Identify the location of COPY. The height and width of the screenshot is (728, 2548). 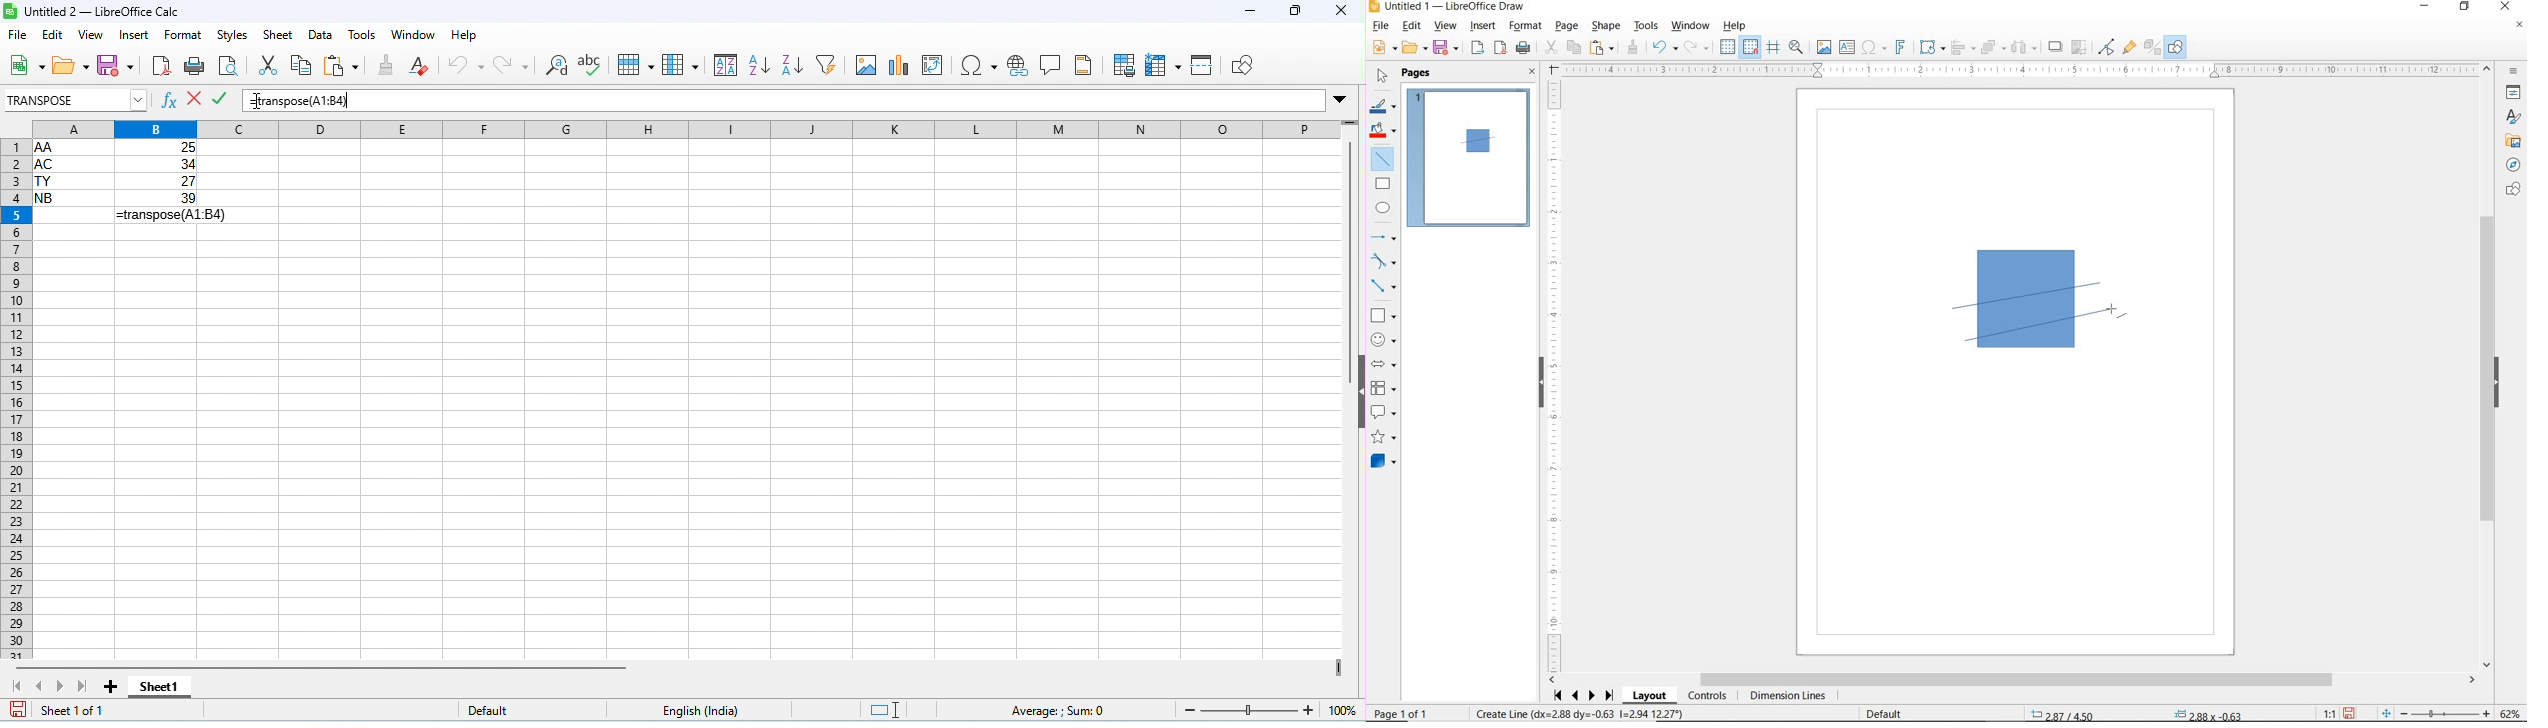
(1573, 48).